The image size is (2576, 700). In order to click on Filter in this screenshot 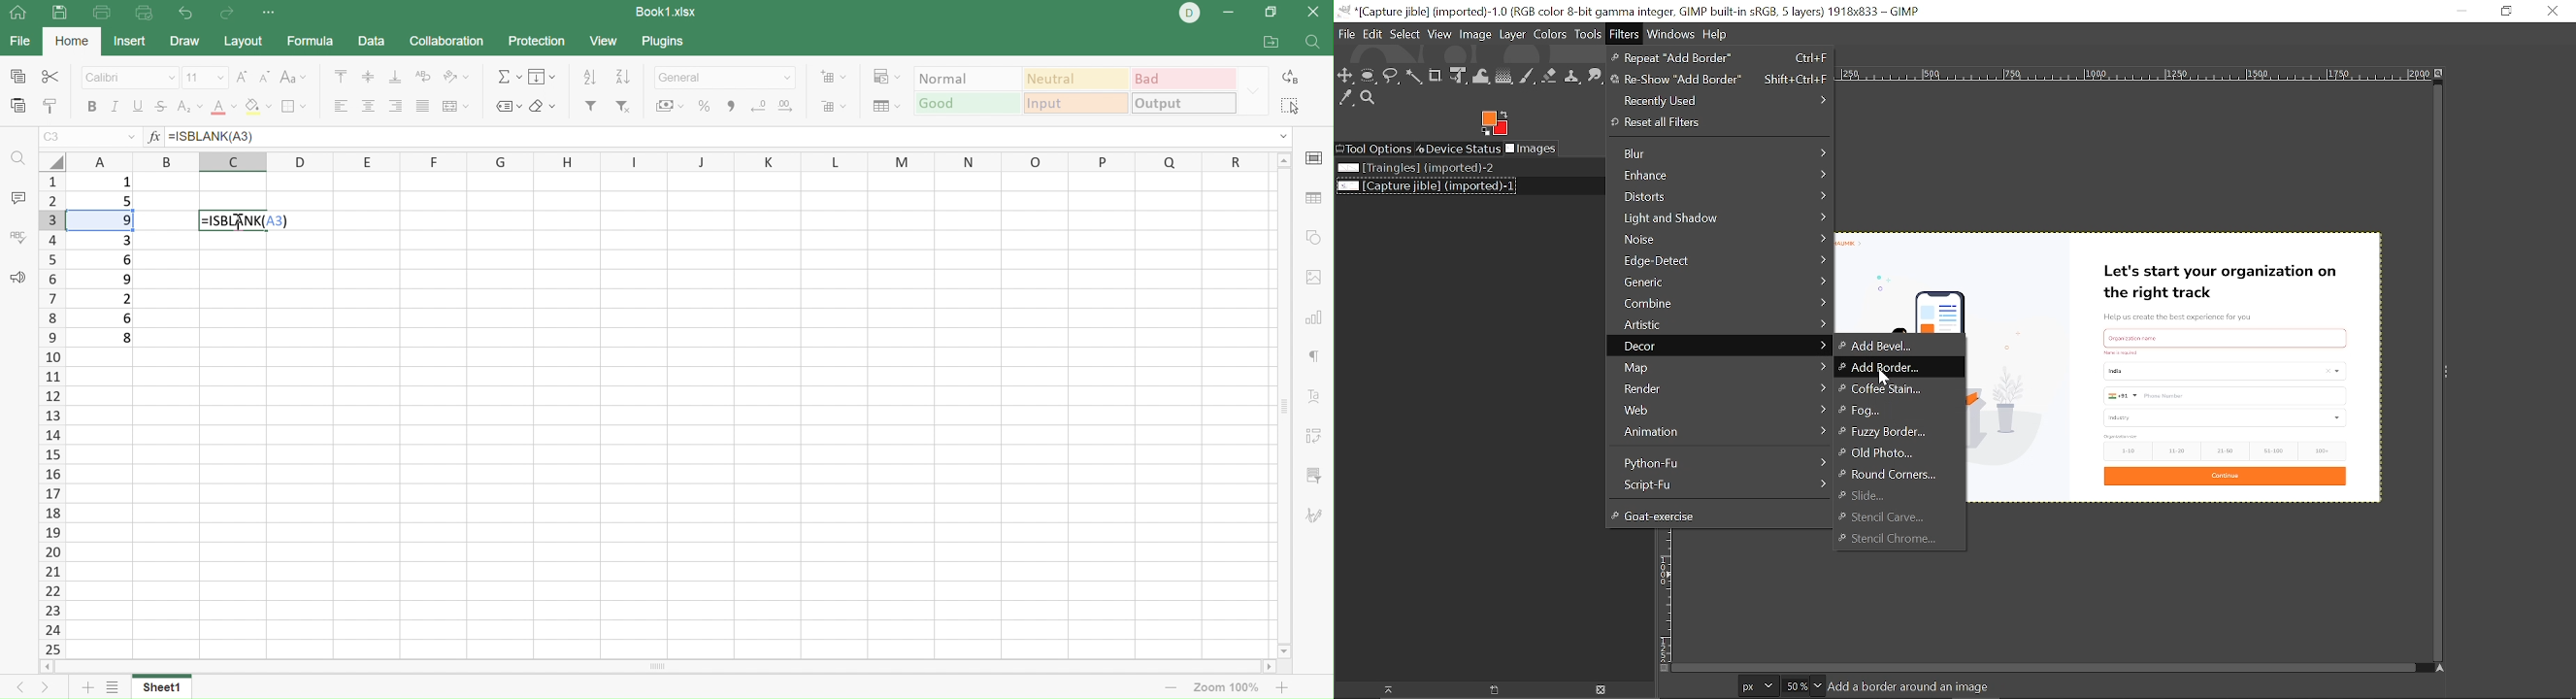, I will do `click(591, 105)`.